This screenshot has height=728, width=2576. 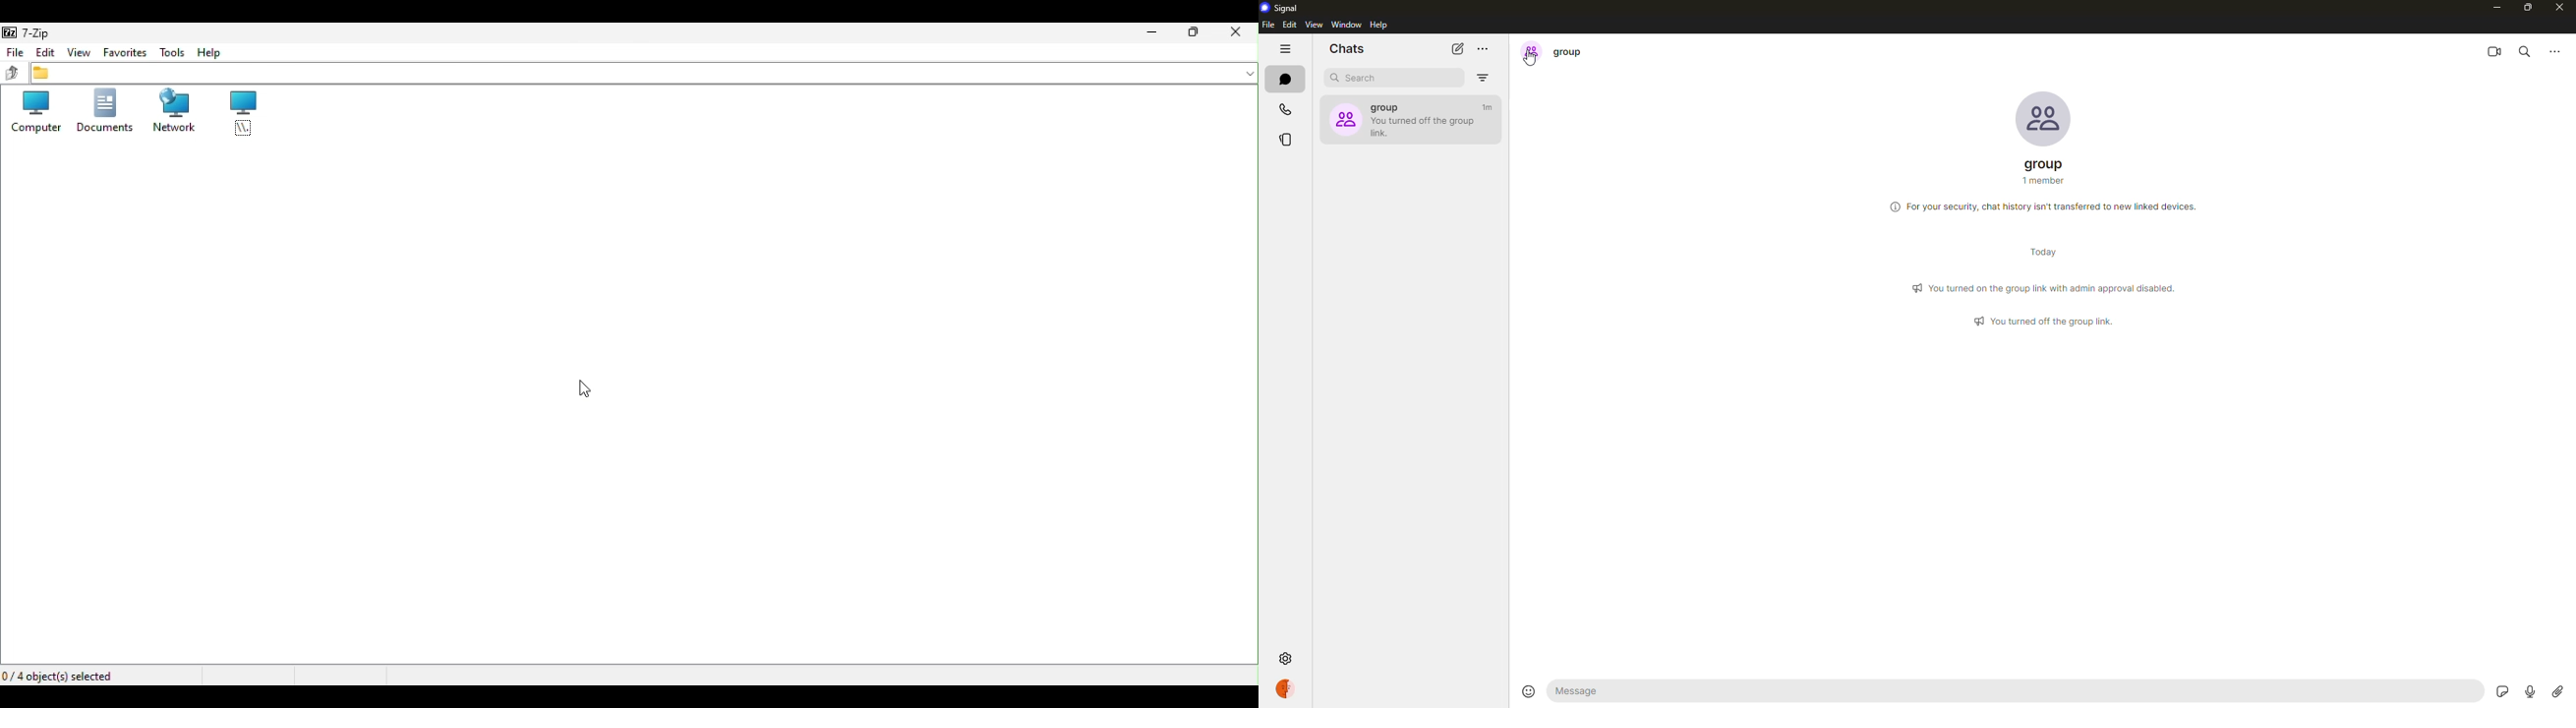 What do you see at coordinates (31, 111) in the screenshot?
I see `Computer` at bounding box center [31, 111].